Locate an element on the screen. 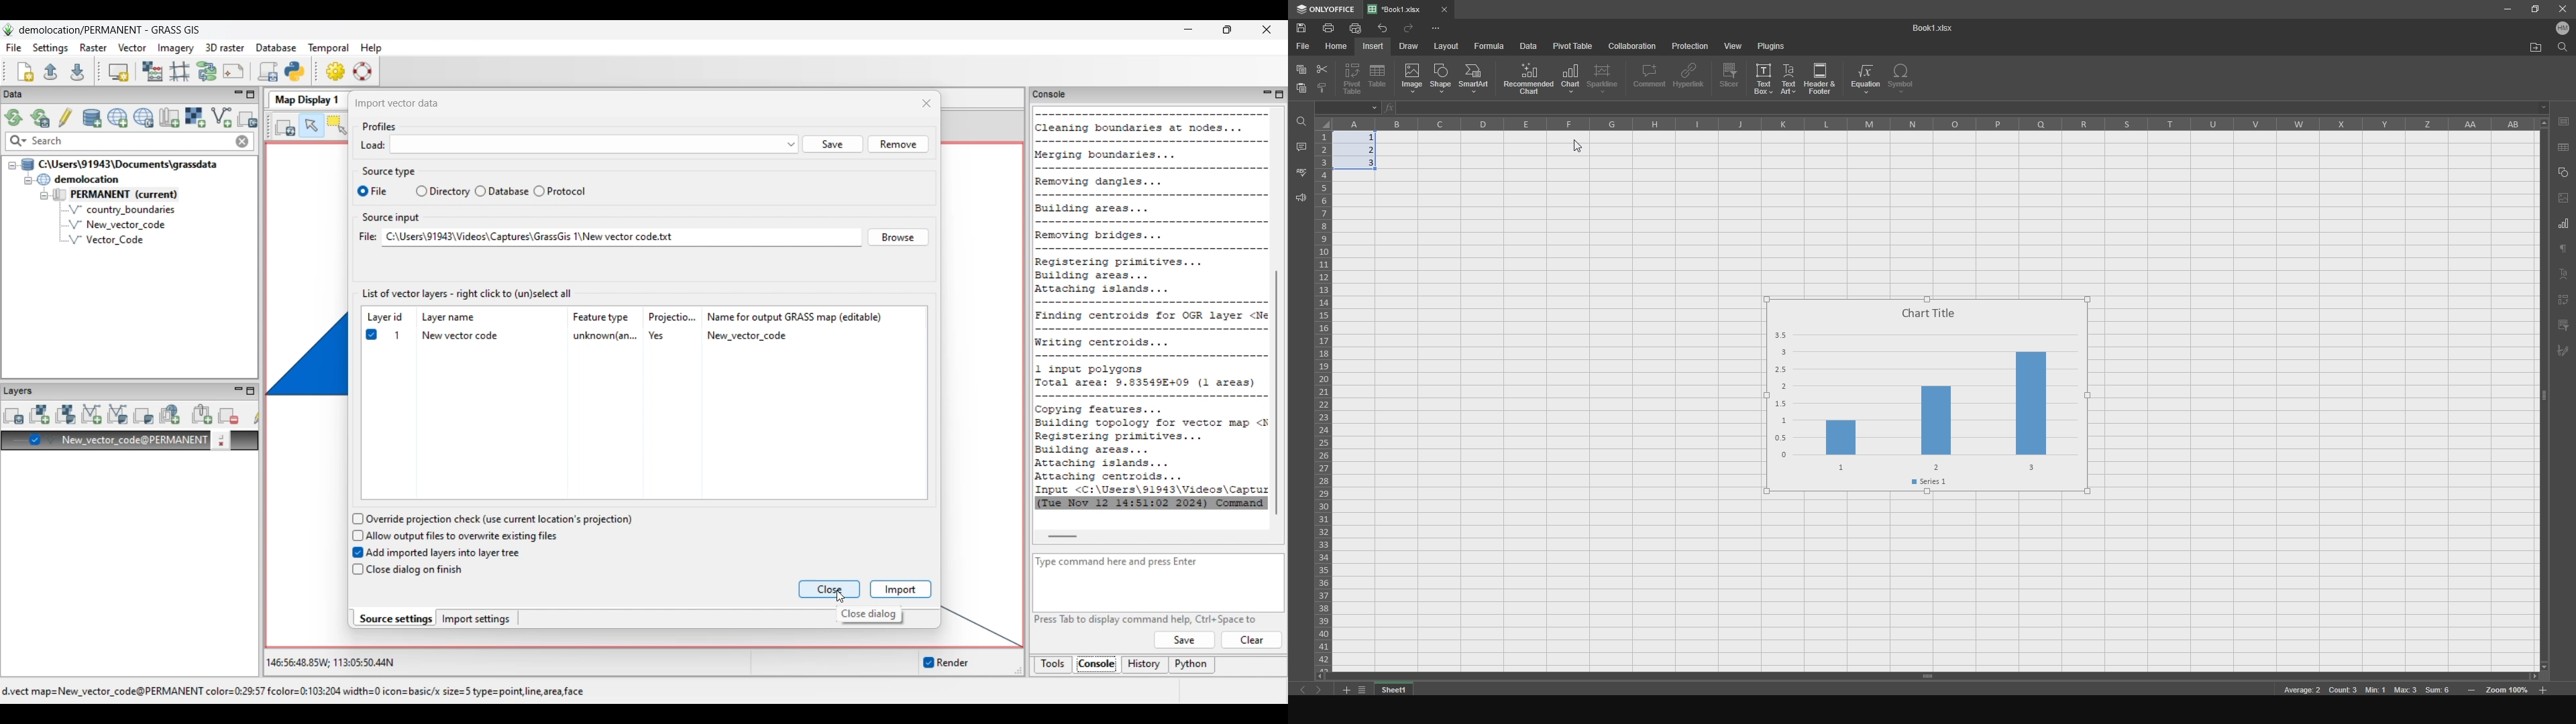 The image size is (2576, 728). chart is located at coordinates (1940, 390).